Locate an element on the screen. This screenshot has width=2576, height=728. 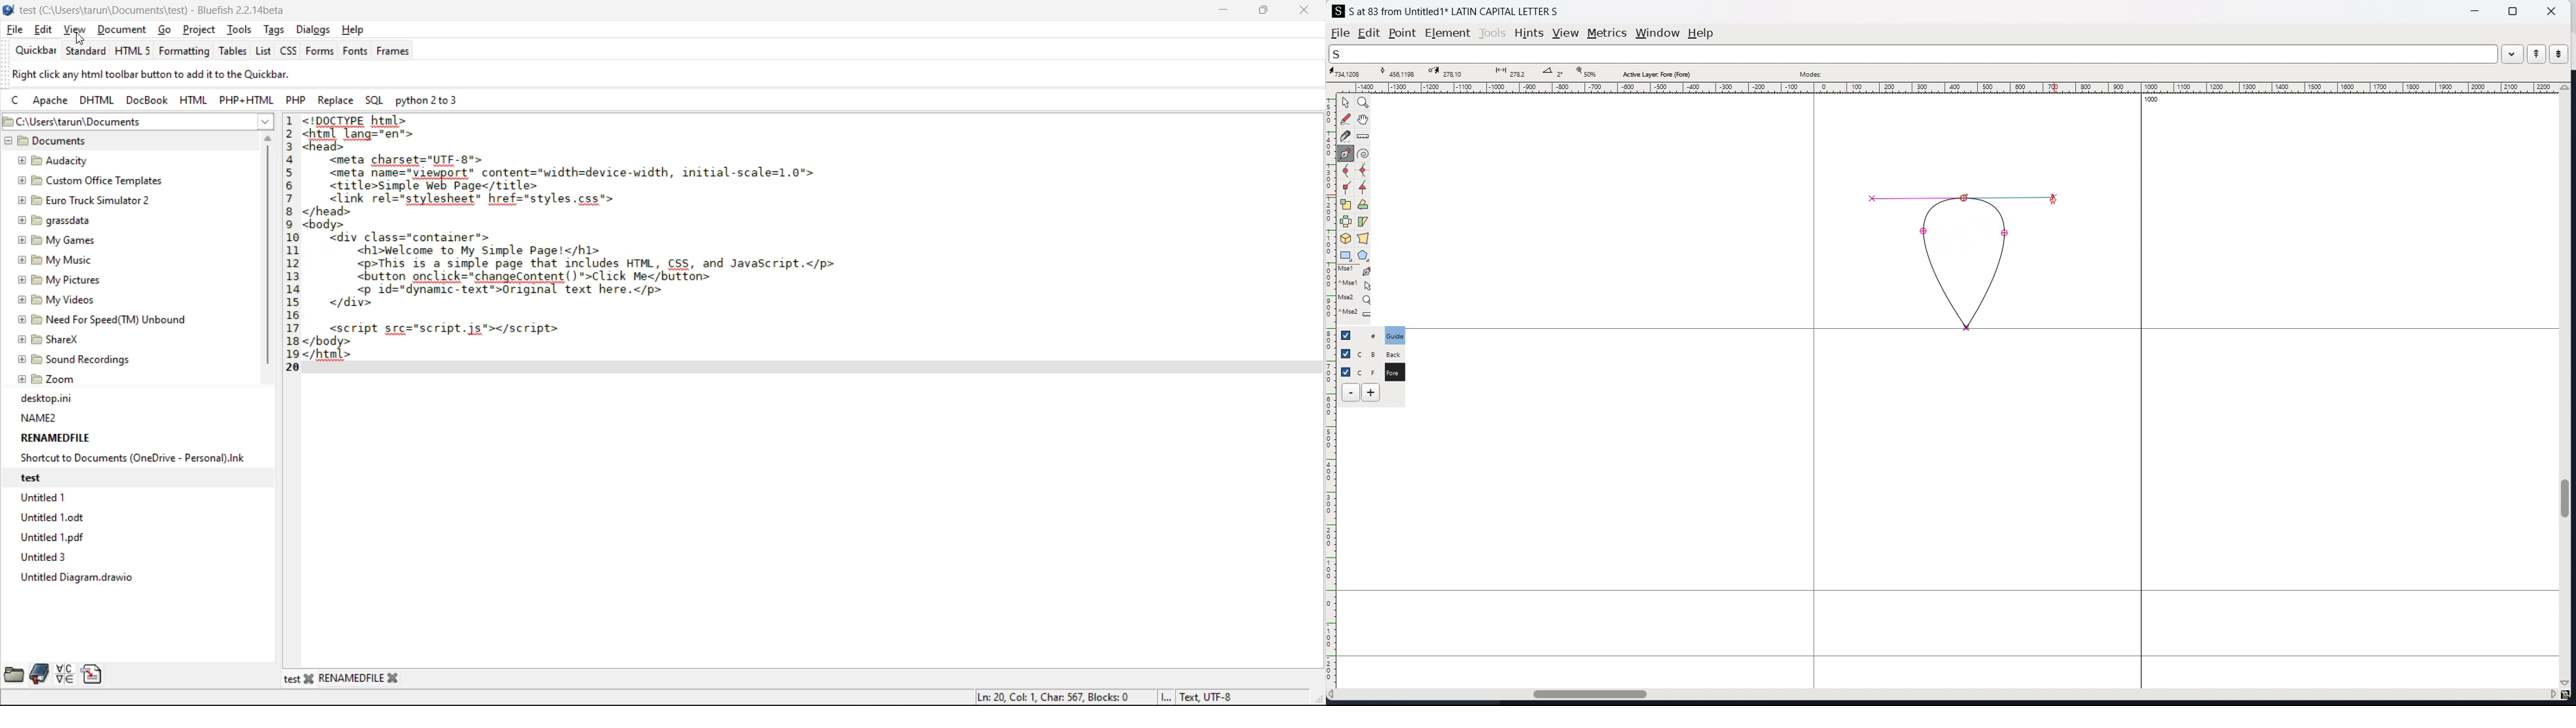
hints is located at coordinates (1530, 33).